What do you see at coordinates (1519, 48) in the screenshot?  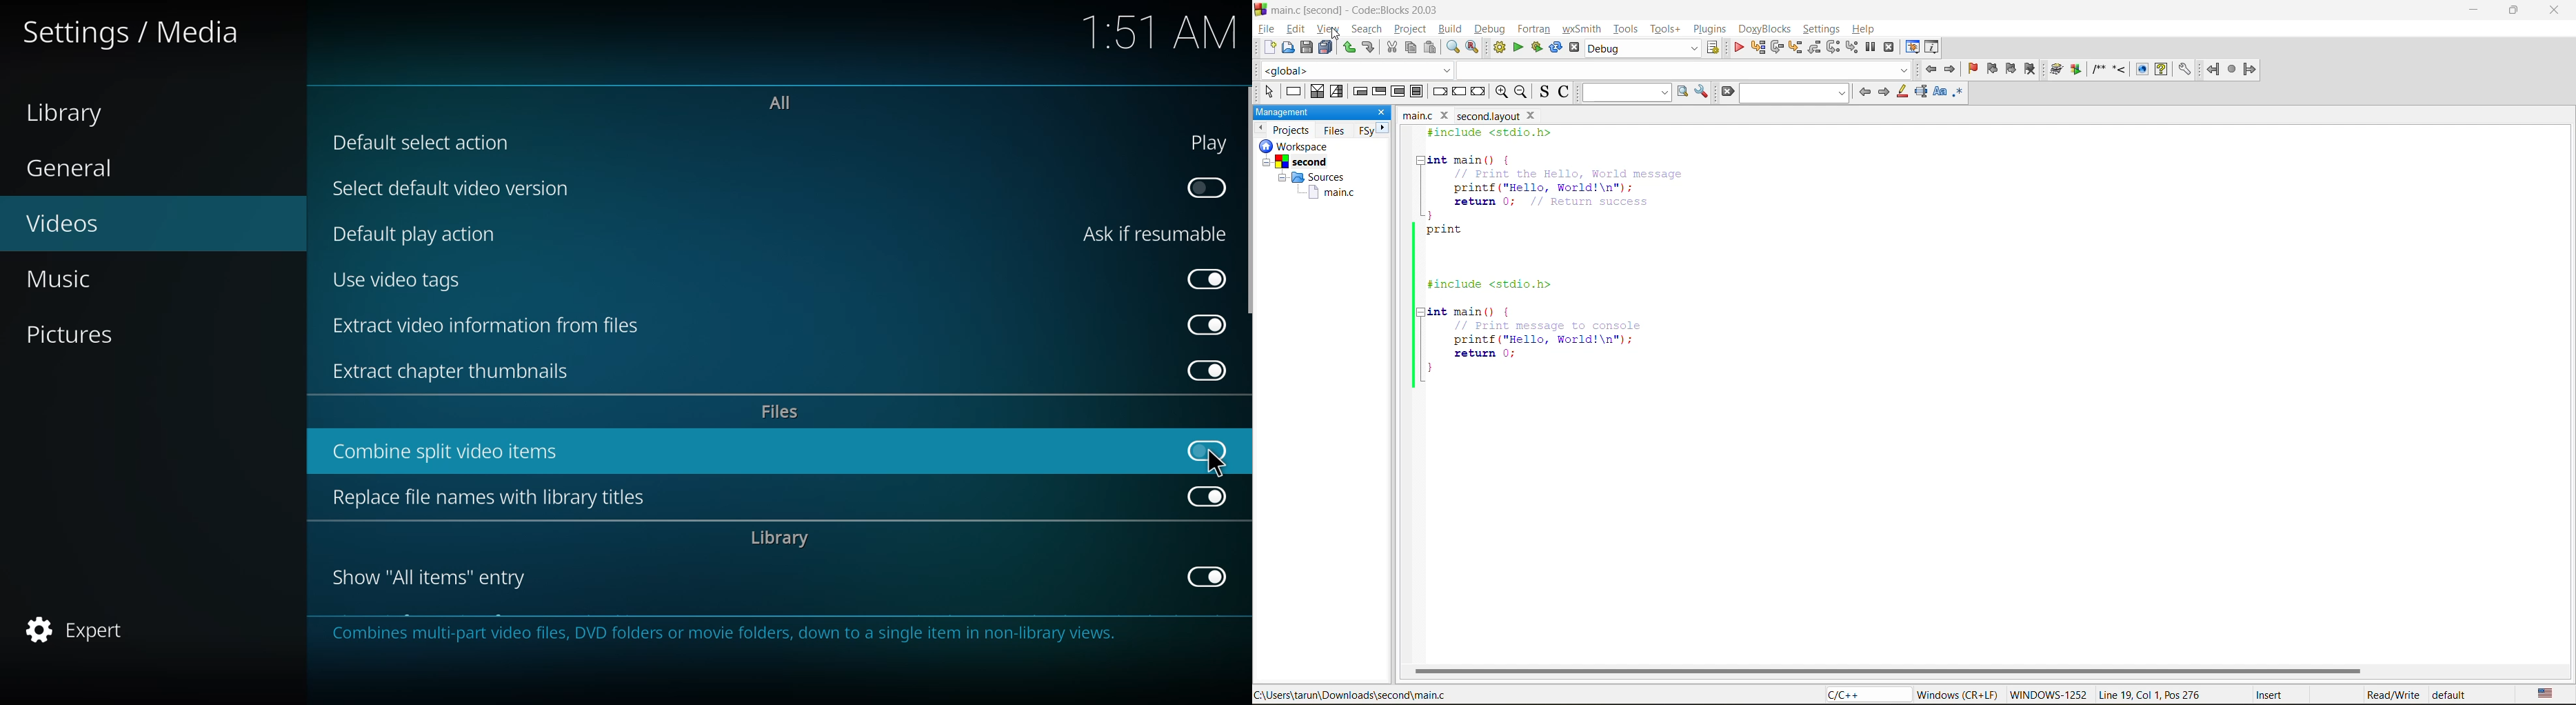 I see `run` at bounding box center [1519, 48].